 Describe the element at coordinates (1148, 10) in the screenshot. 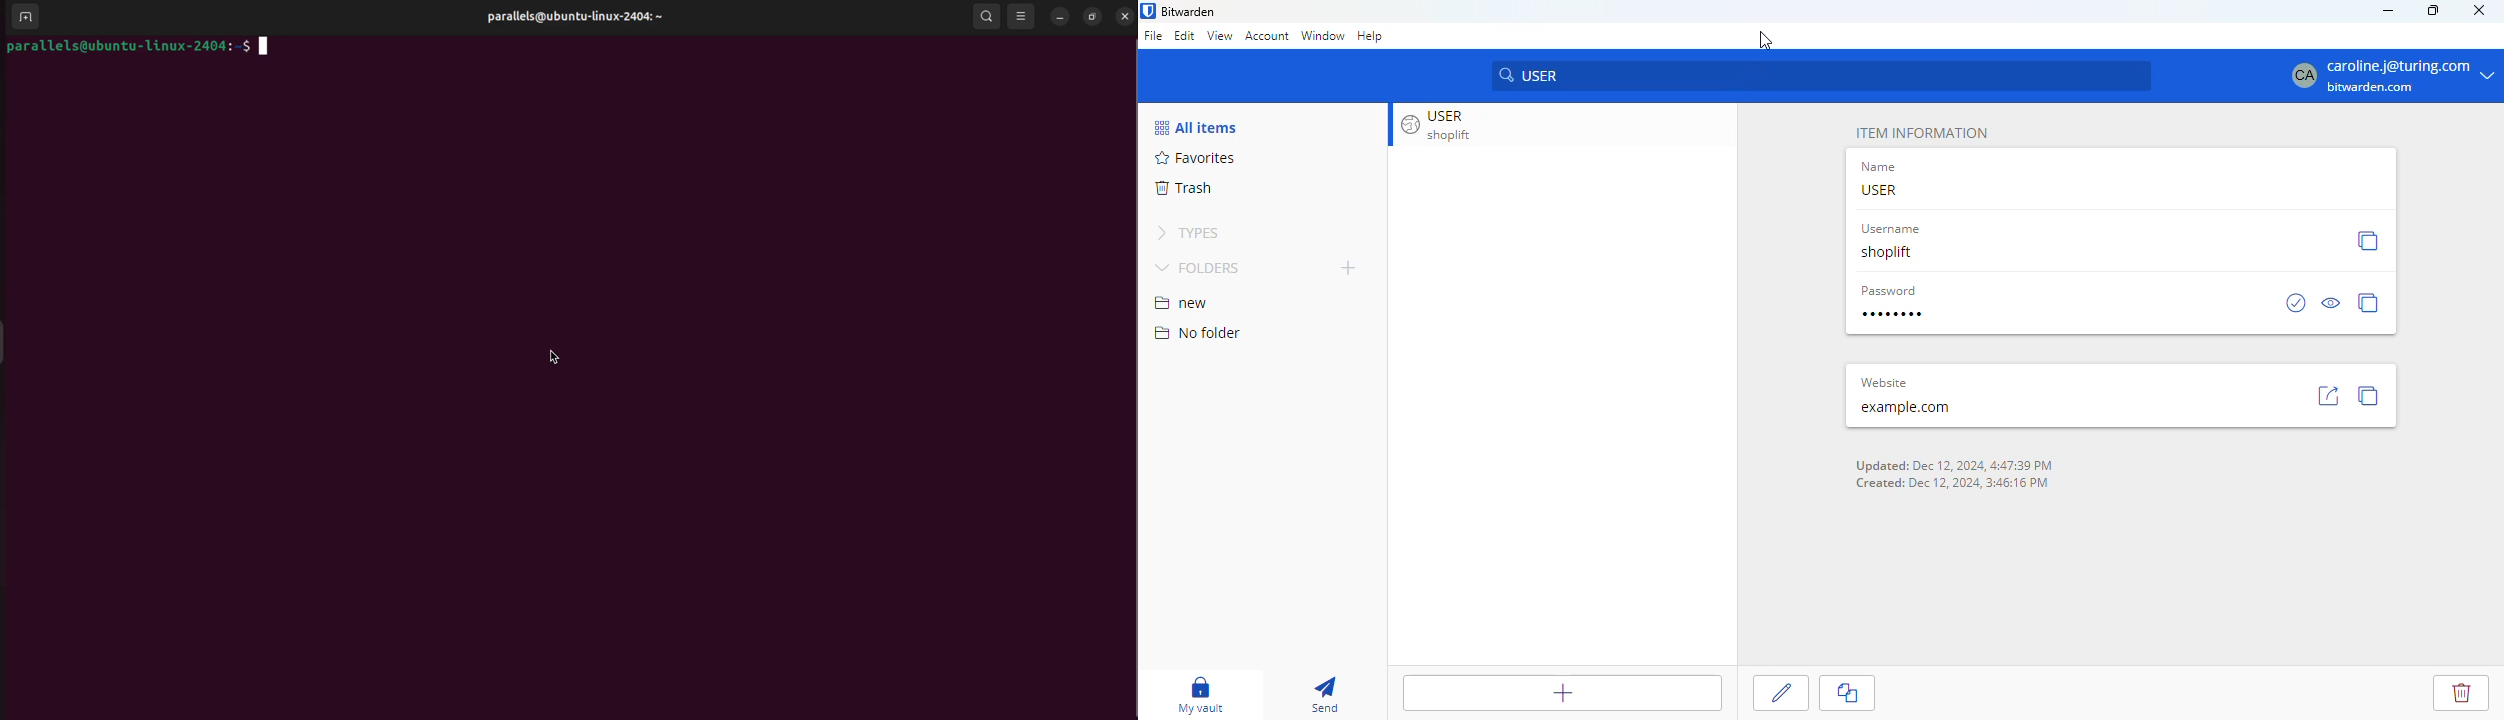

I see `logo` at that location.